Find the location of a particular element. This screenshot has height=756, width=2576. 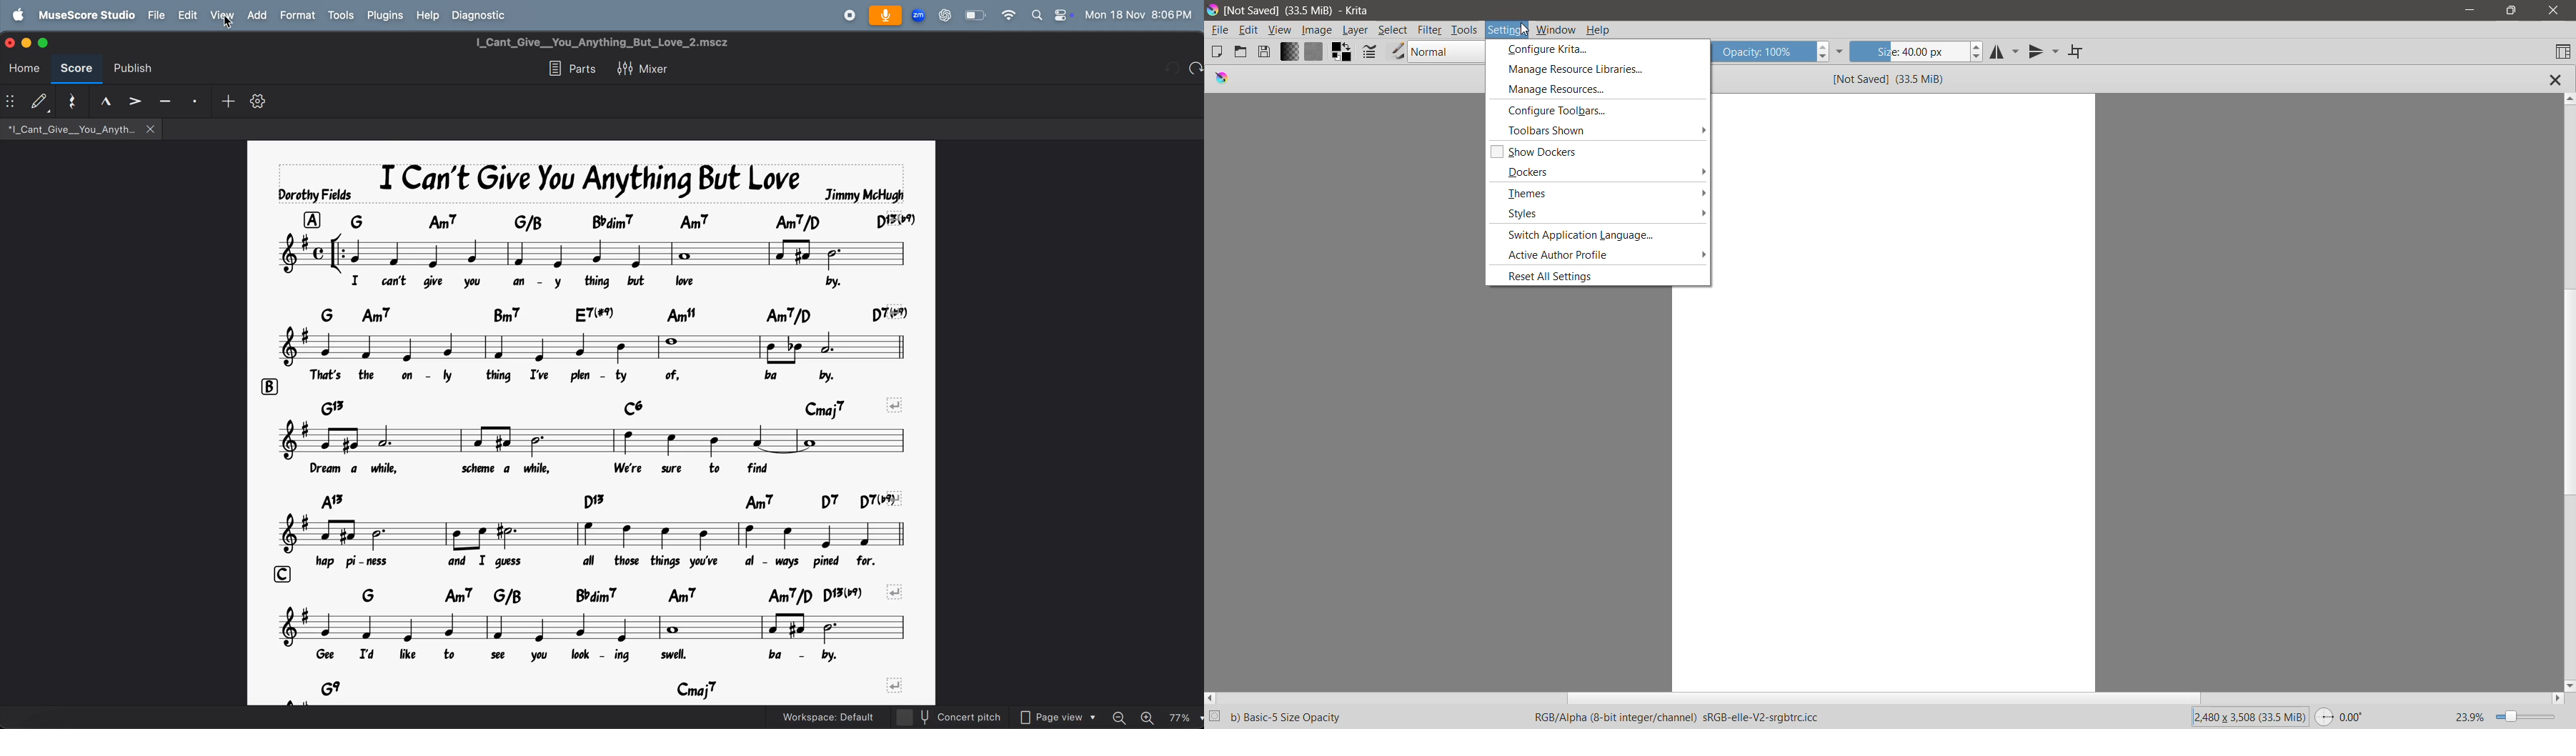

apple widgets is located at coordinates (1051, 16).